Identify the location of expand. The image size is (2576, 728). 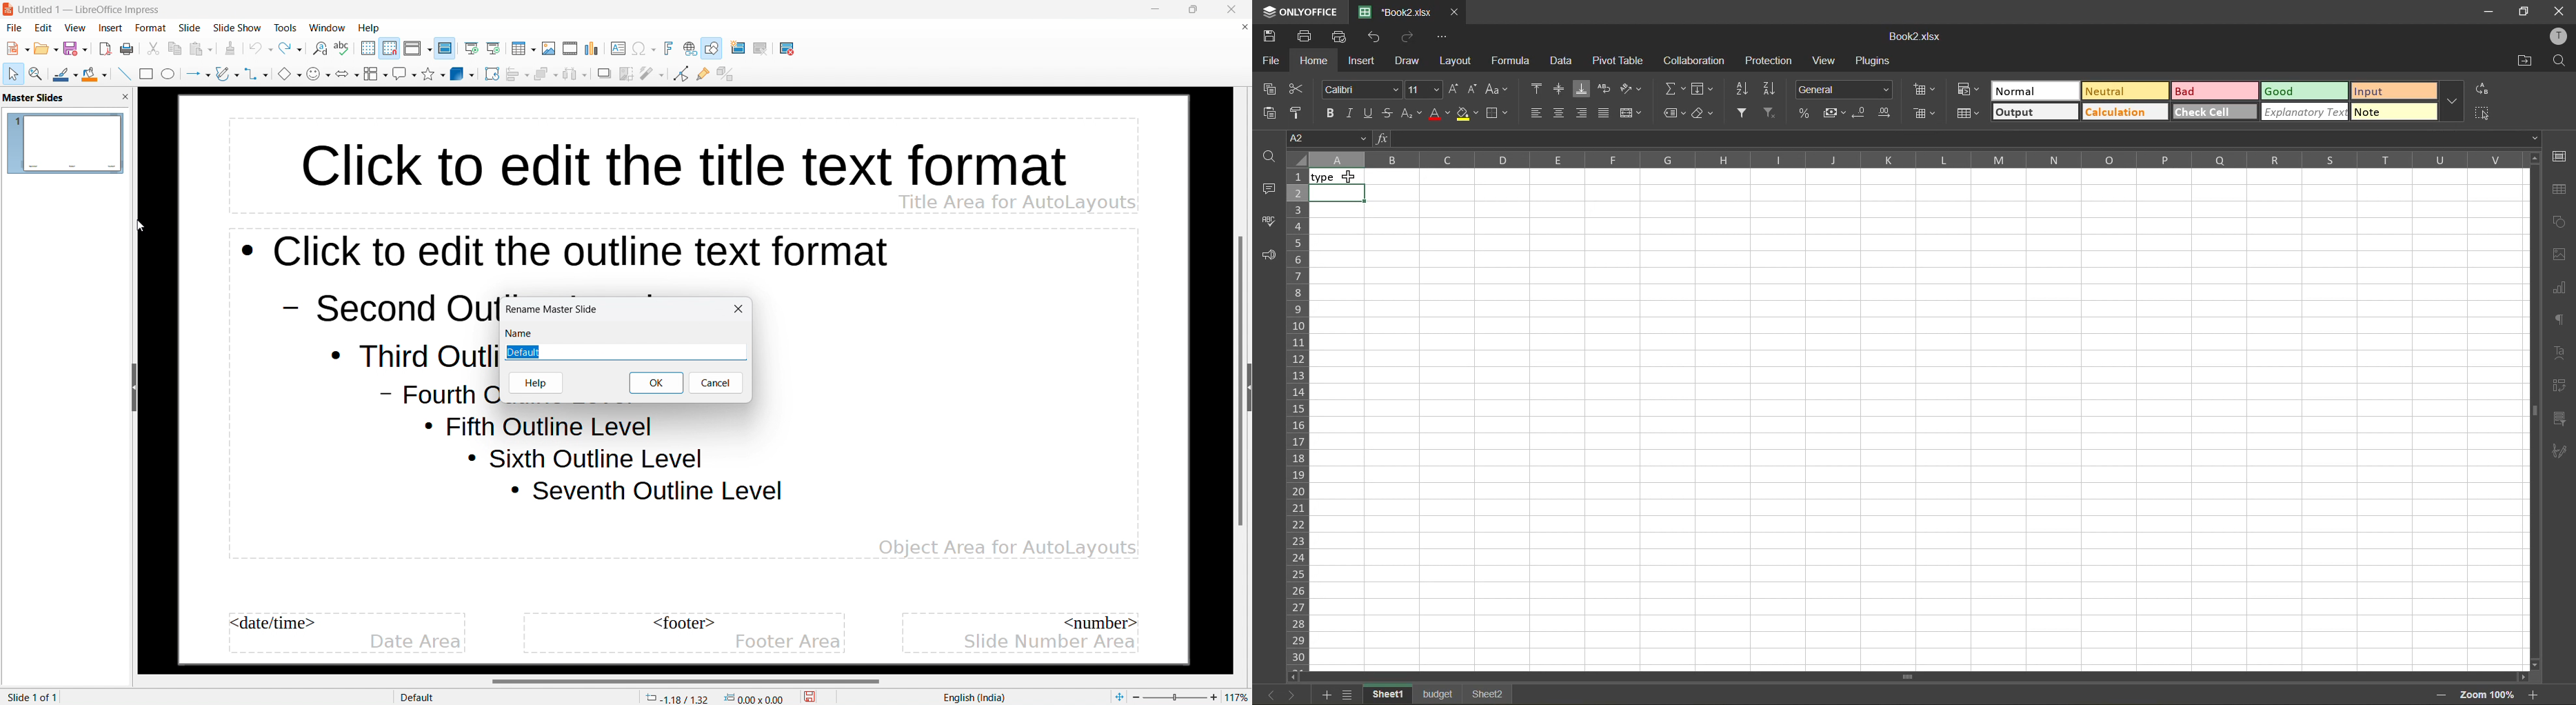
(1249, 387).